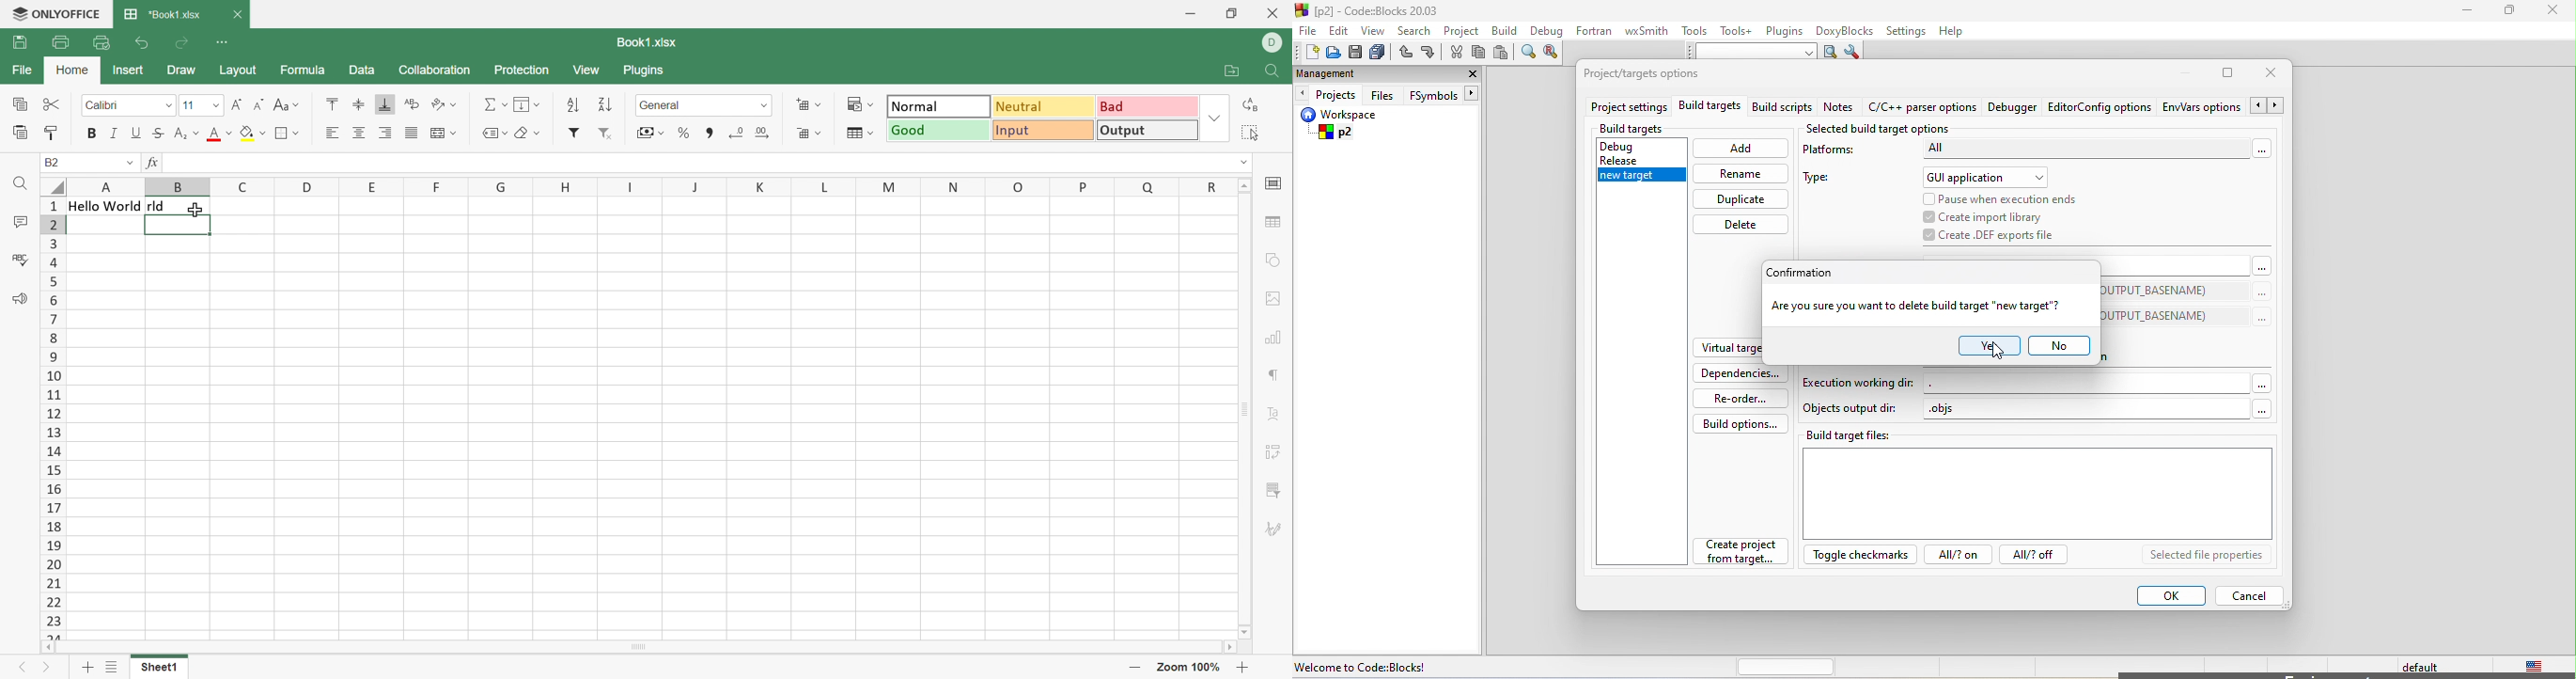 This screenshot has width=2576, height=700. What do you see at coordinates (357, 70) in the screenshot?
I see `Data` at bounding box center [357, 70].